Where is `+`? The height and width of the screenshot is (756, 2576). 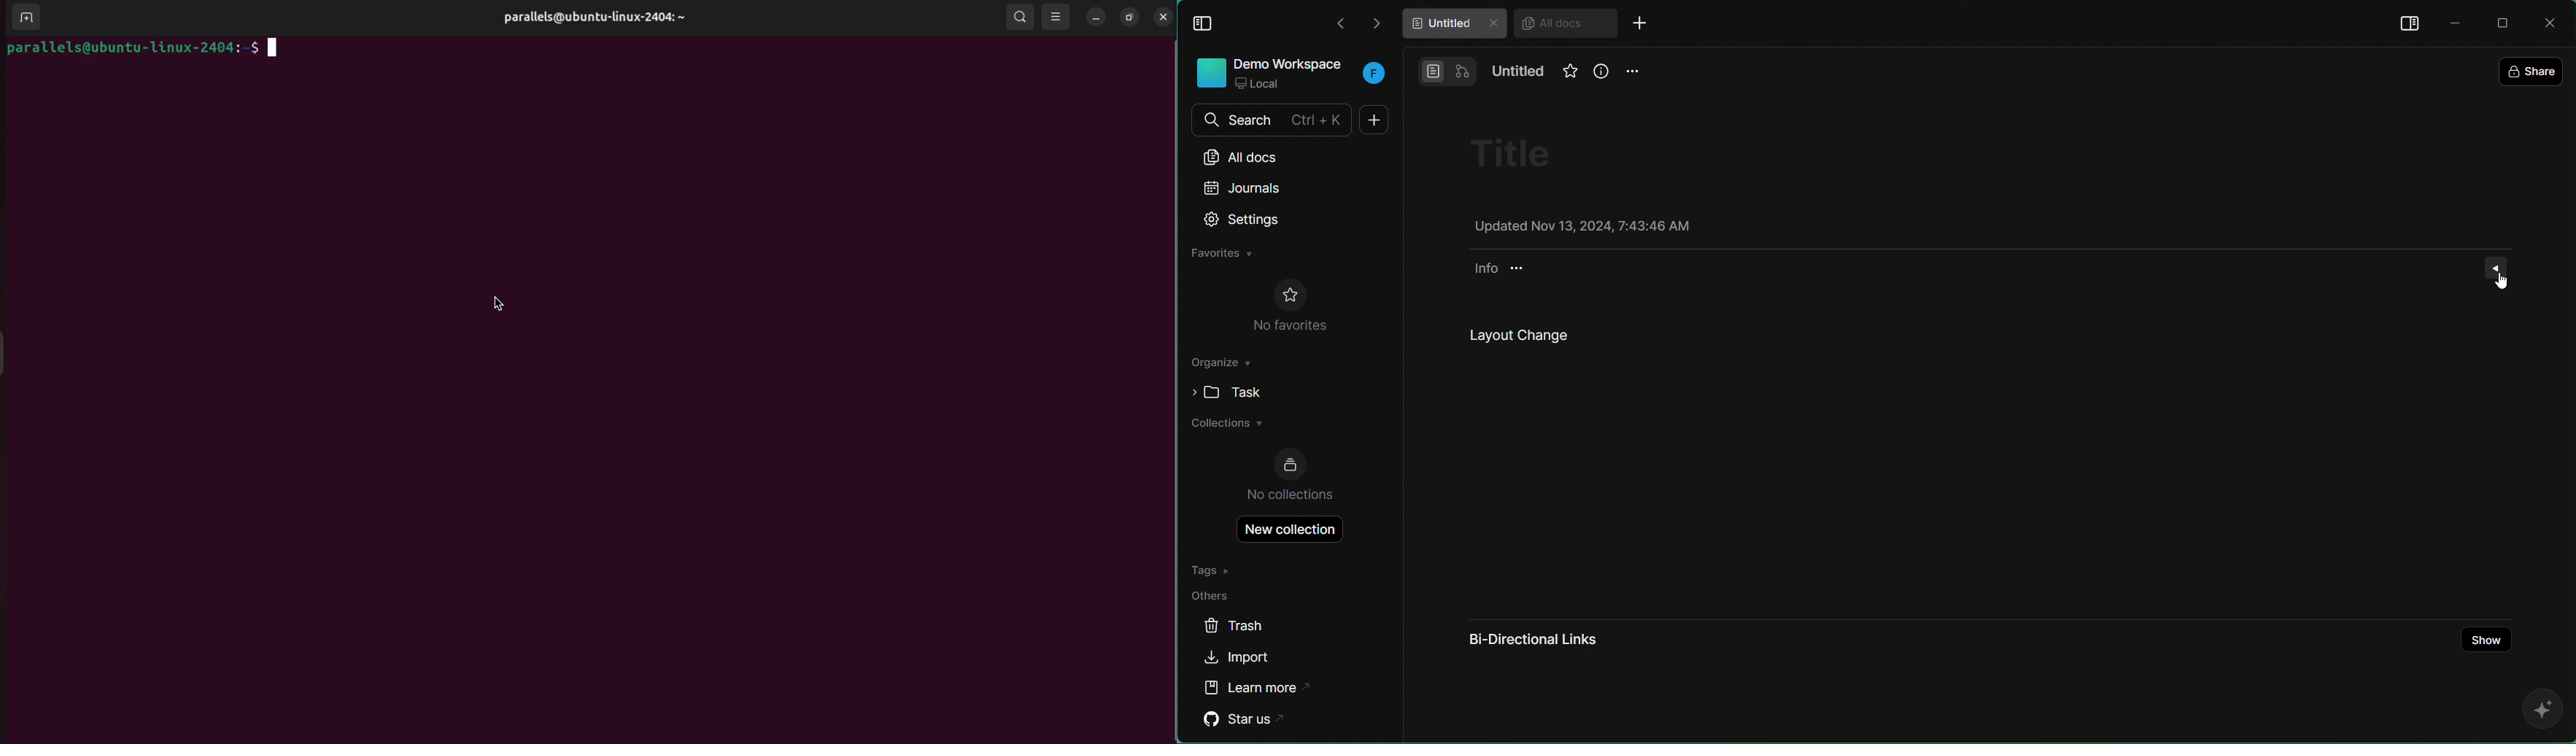 + is located at coordinates (1371, 120).